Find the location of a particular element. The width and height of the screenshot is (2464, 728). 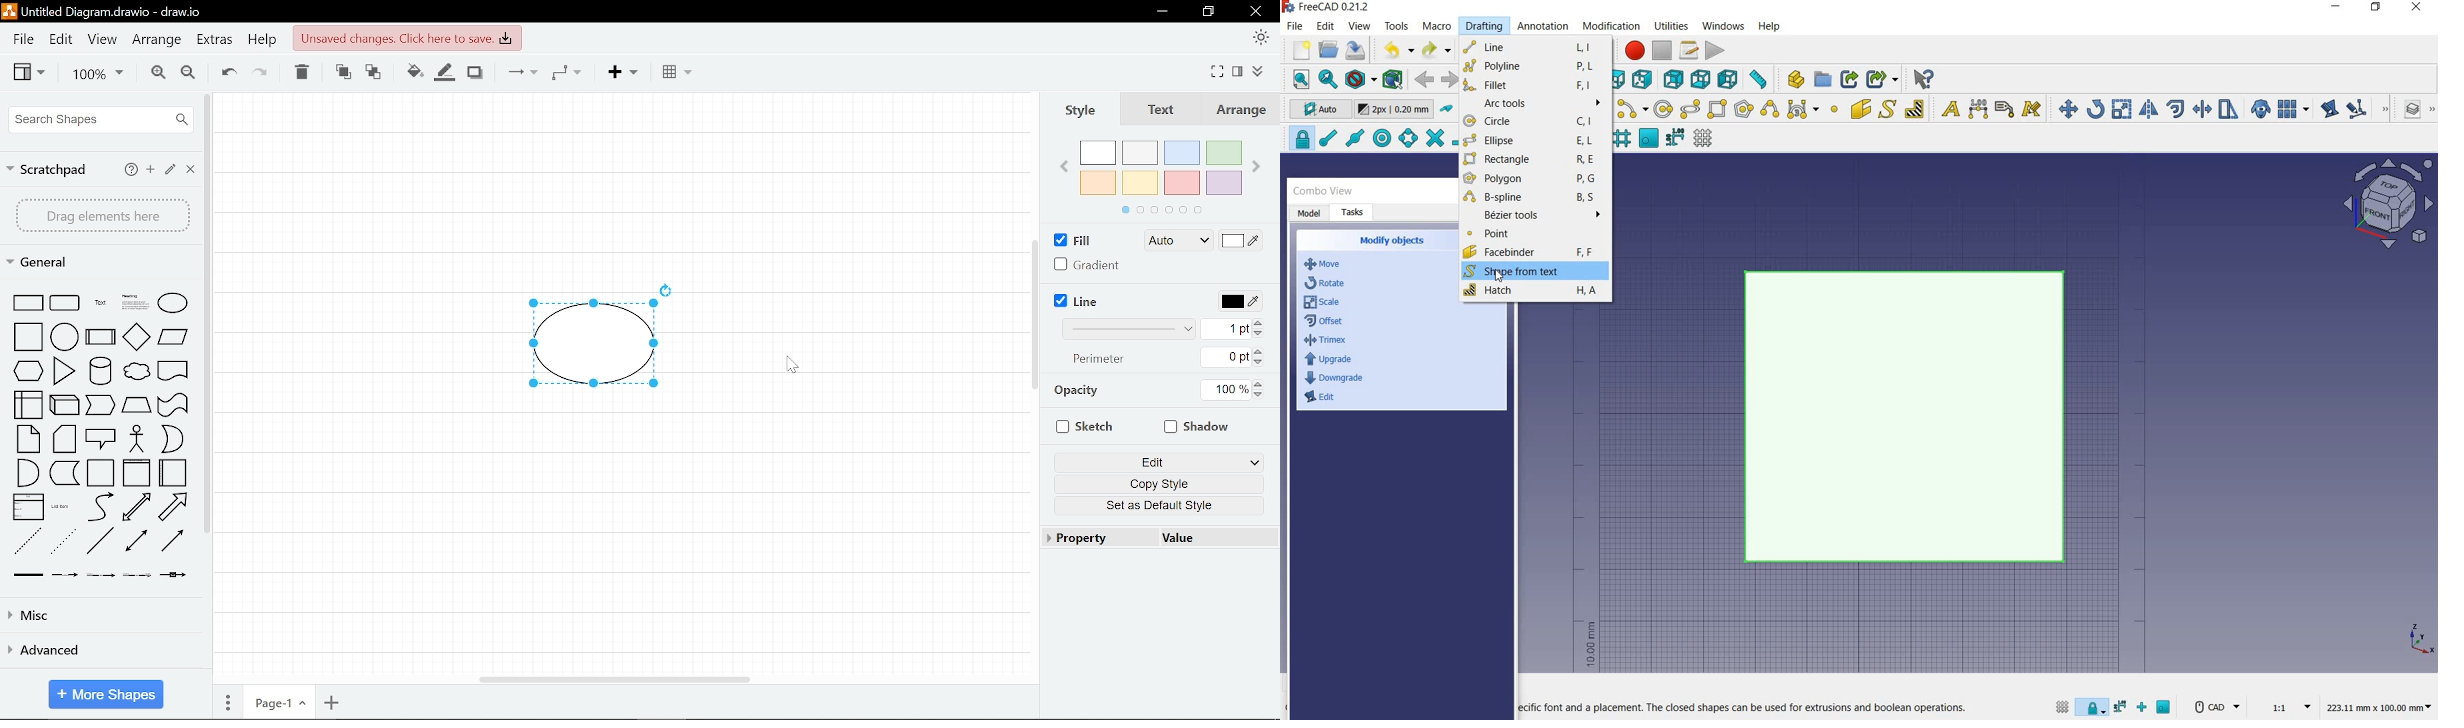

combo view is located at coordinates (1323, 191).